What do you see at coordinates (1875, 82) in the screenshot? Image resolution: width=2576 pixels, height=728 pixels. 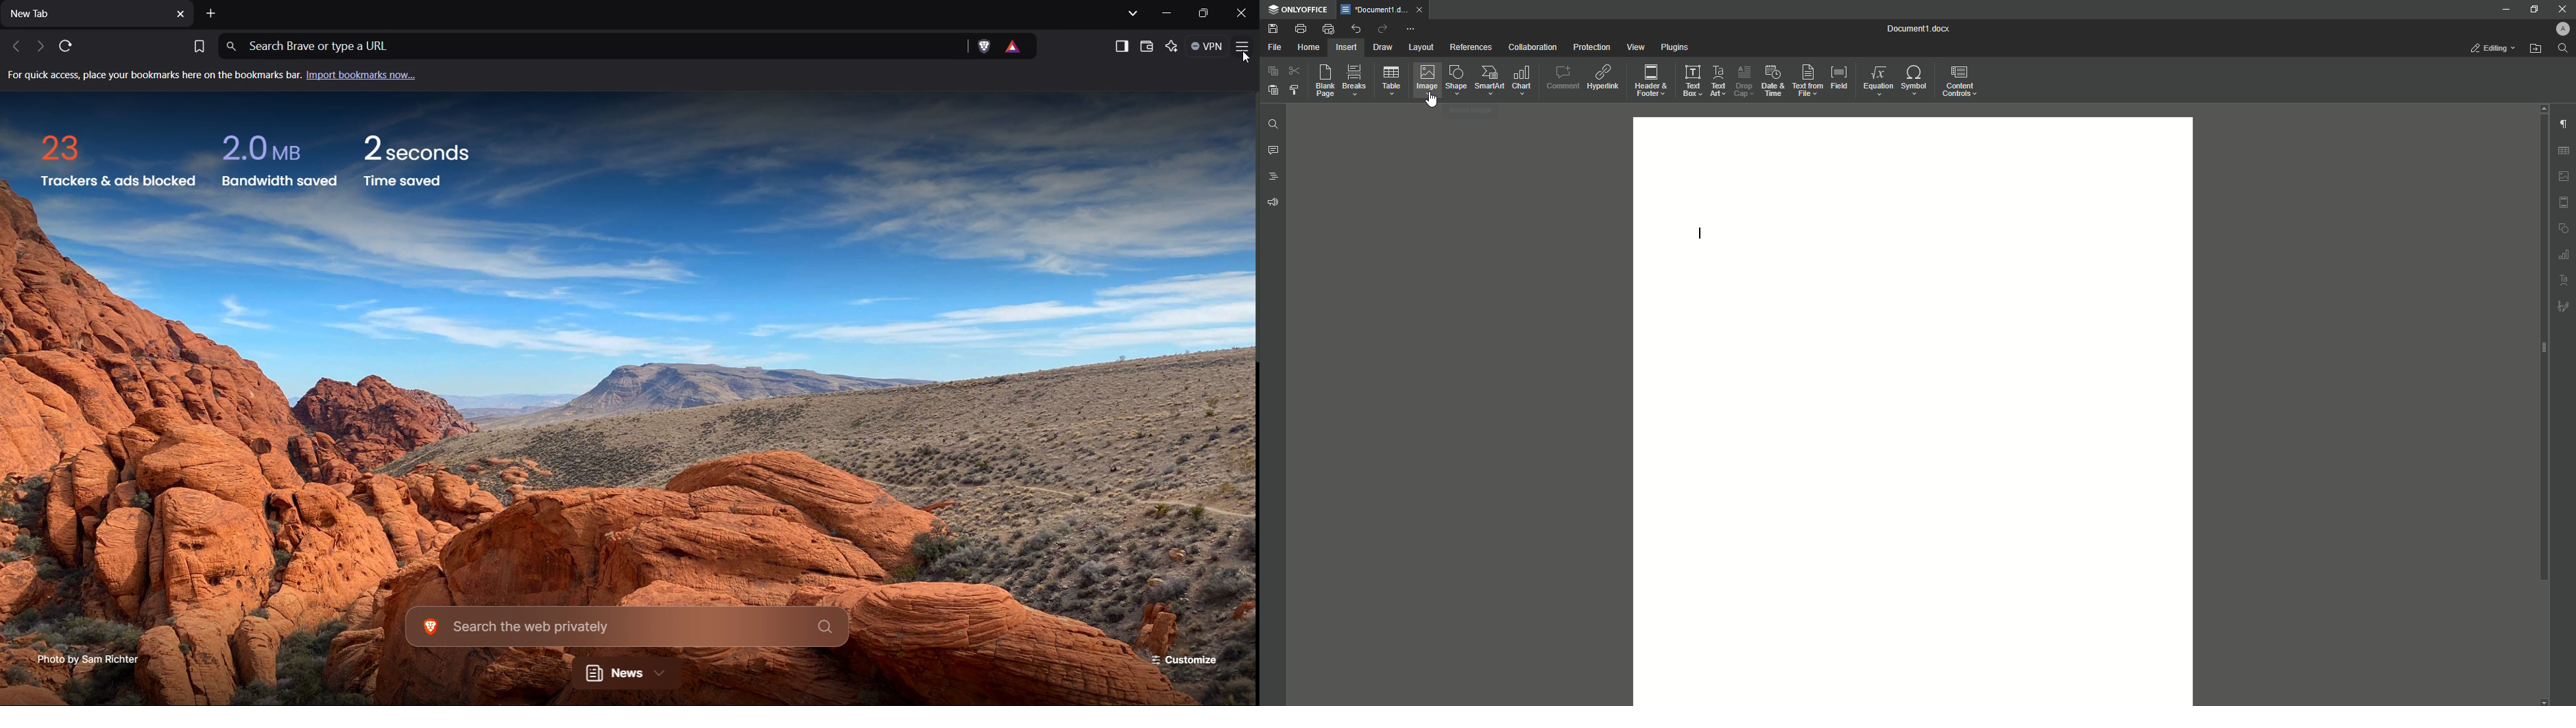 I see `Equation` at bounding box center [1875, 82].